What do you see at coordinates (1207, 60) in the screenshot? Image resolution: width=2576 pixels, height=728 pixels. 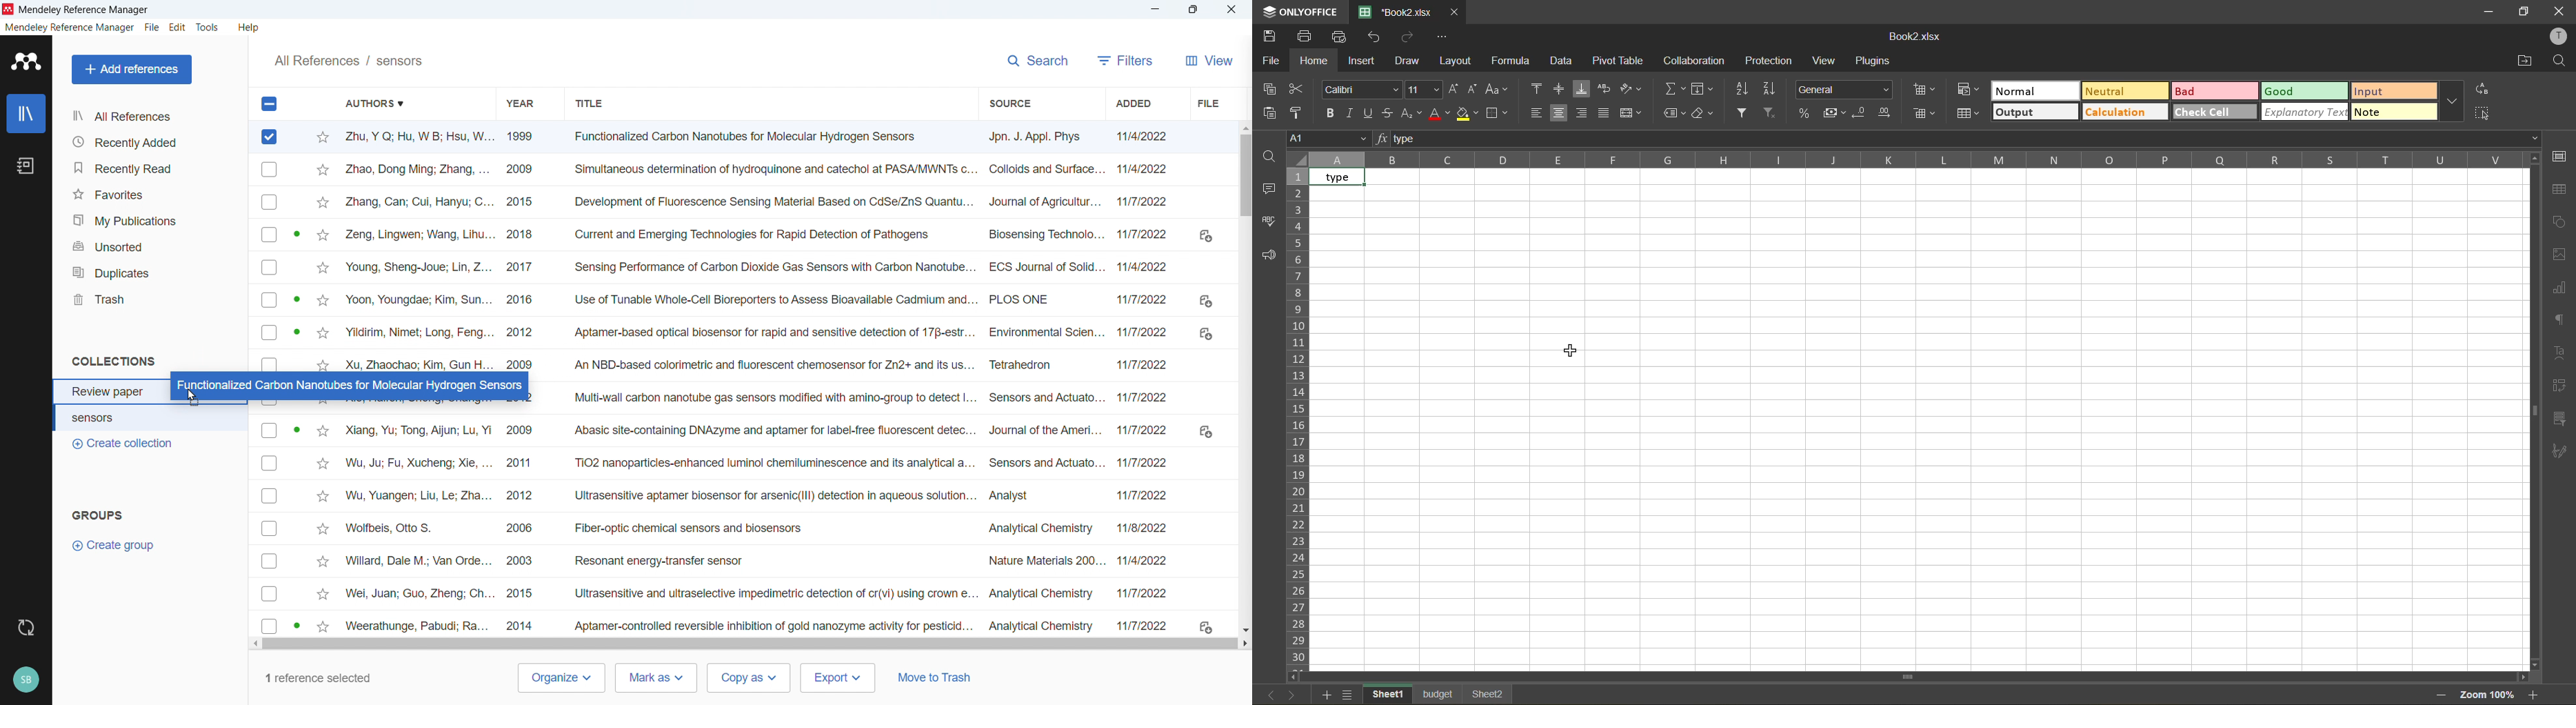 I see `View ` at bounding box center [1207, 60].